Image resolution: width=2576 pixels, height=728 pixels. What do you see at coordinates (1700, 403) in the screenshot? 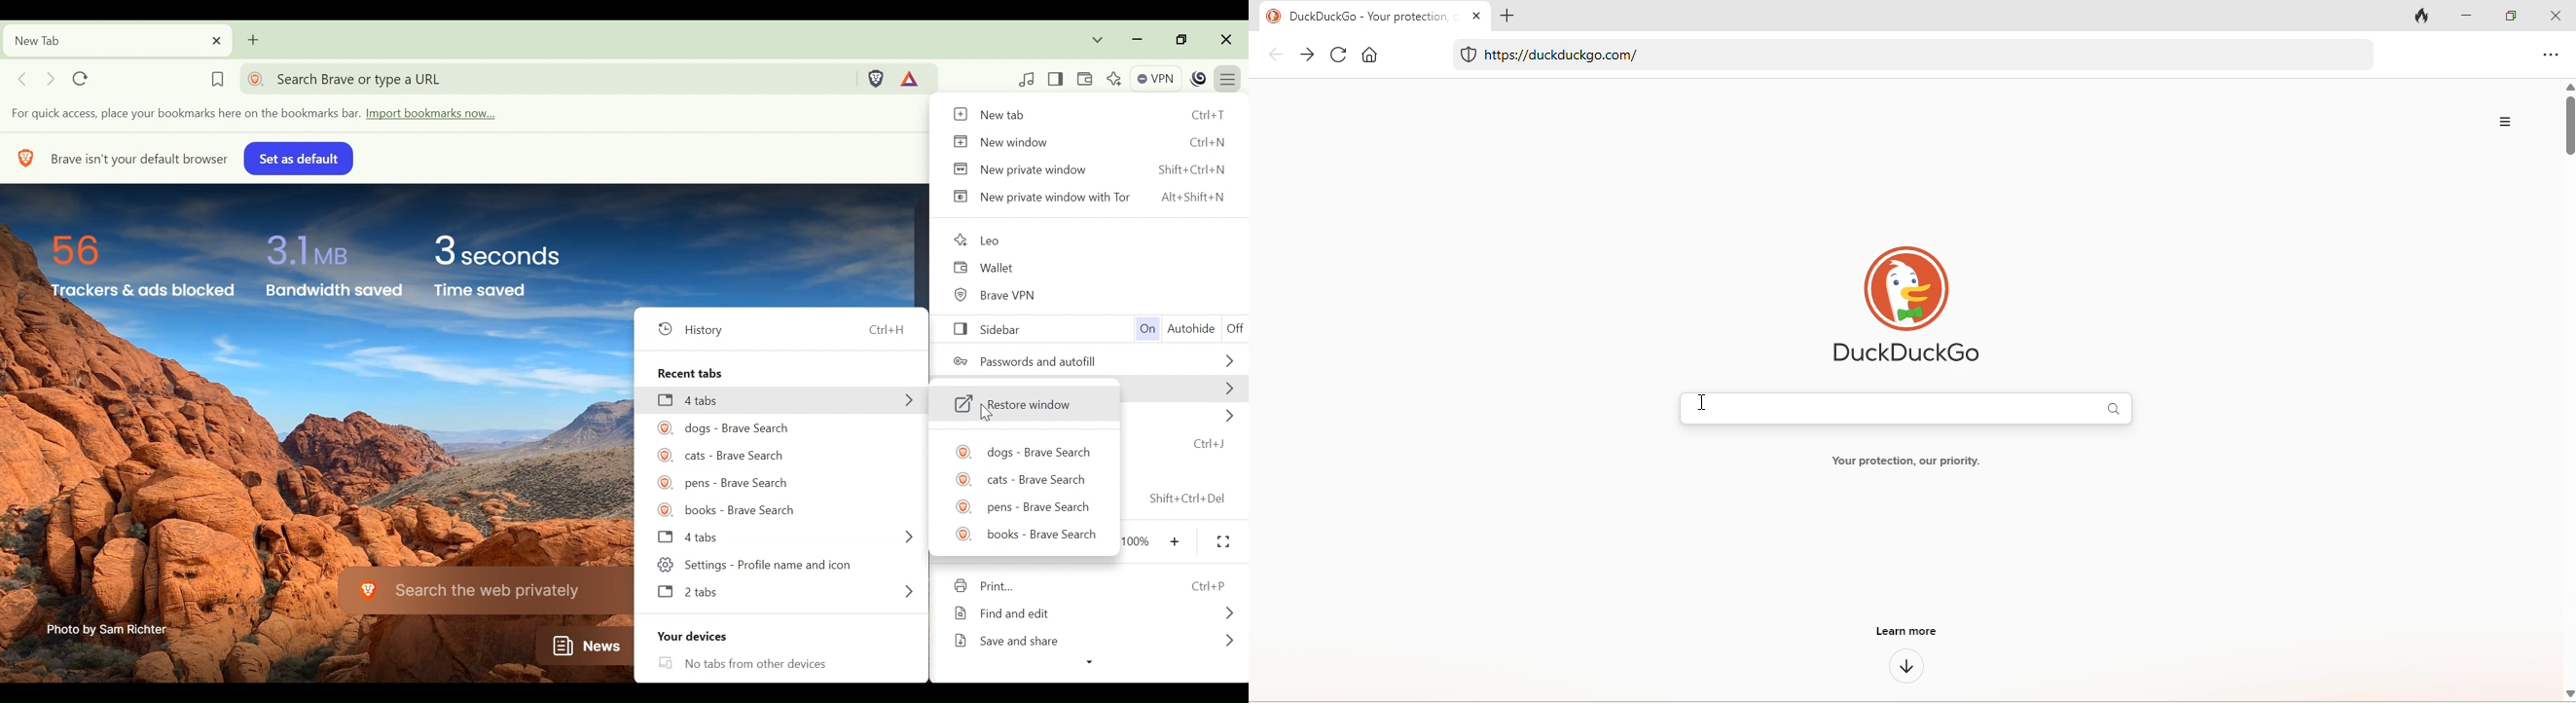
I see `cursor` at bounding box center [1700, 403].